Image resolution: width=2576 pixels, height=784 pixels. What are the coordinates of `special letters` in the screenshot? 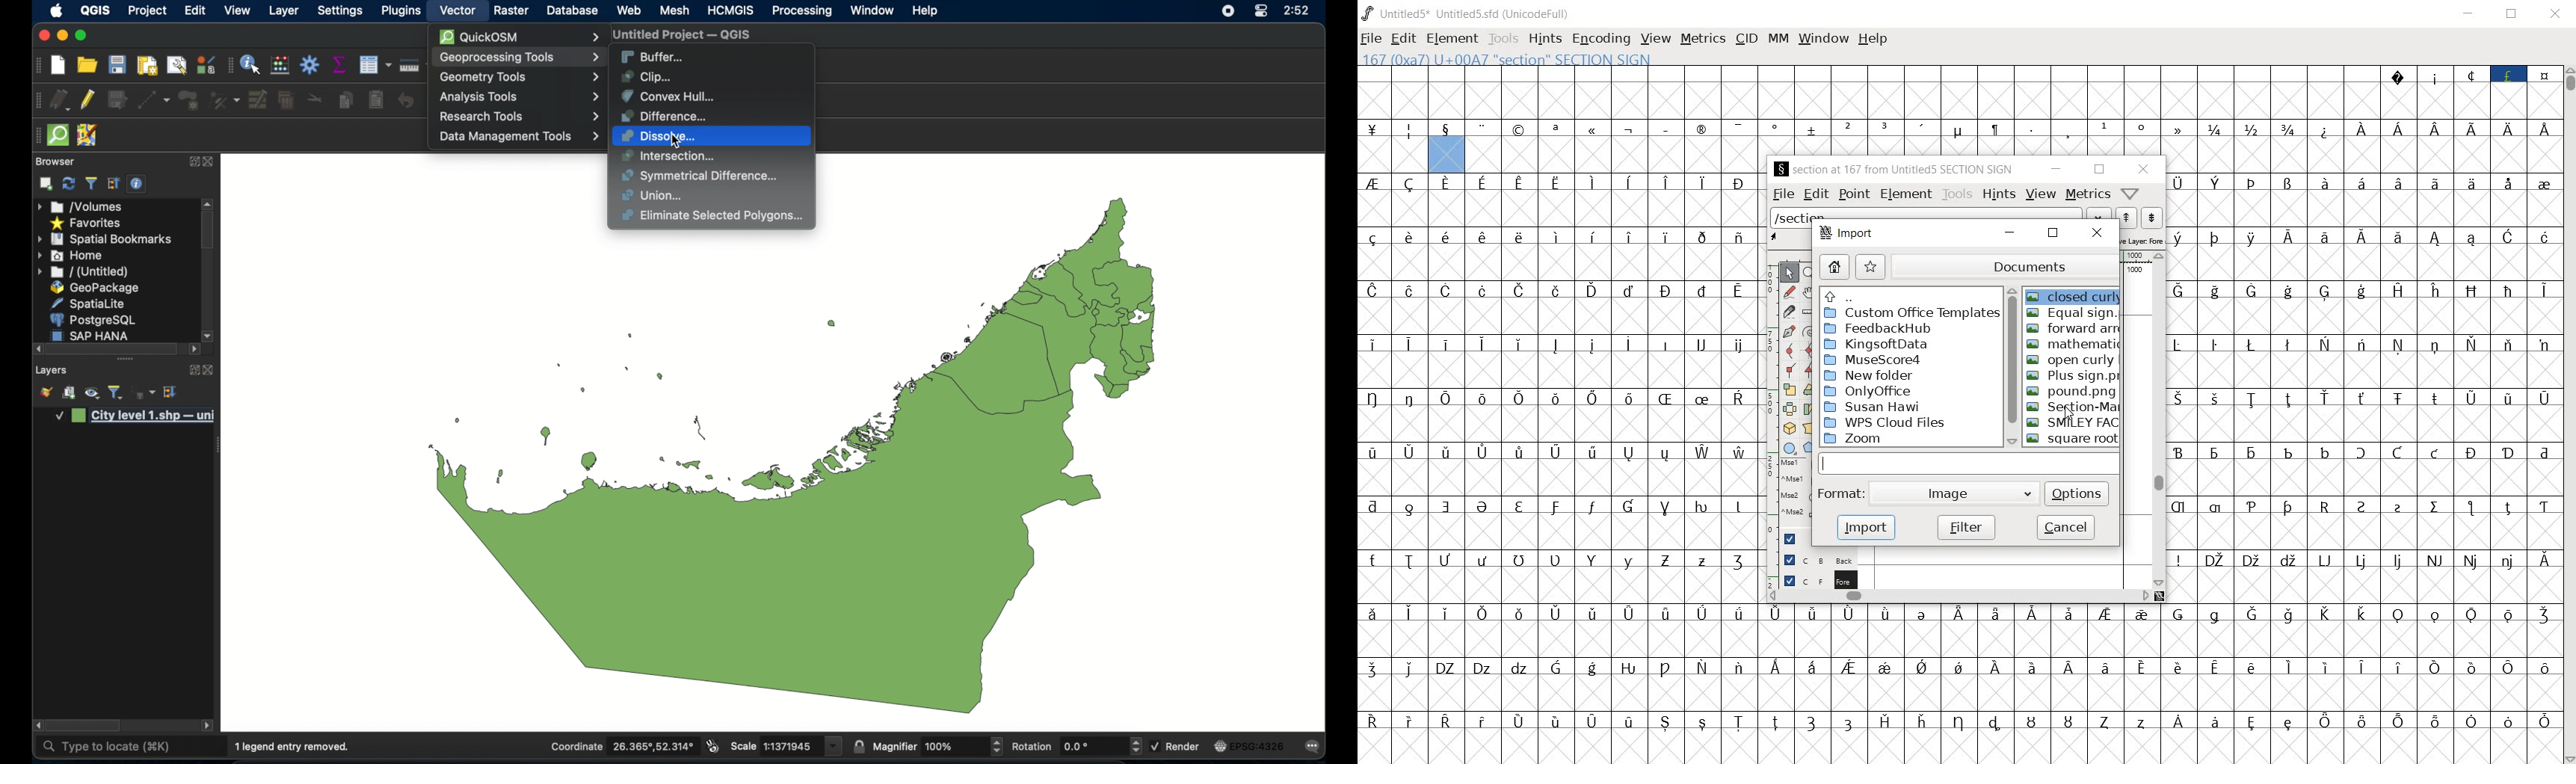 It's located at (1561, 505).